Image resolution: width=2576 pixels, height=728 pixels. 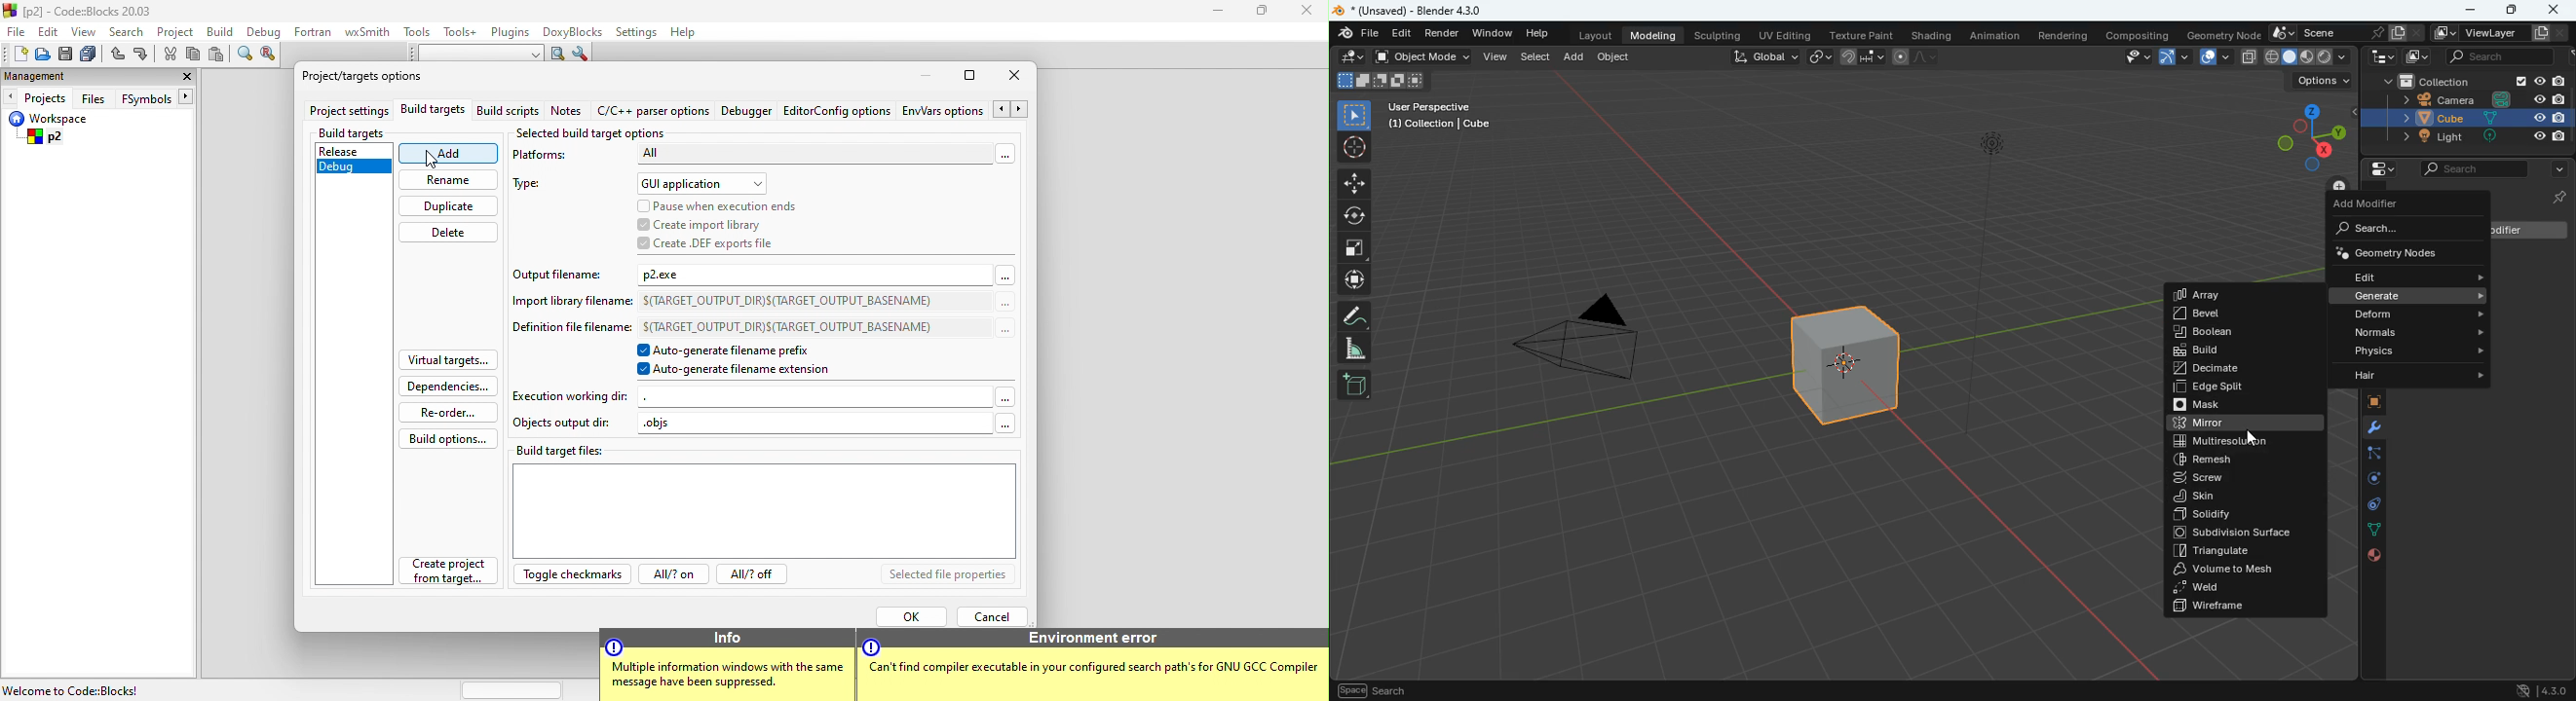 What do you see at coordinates (1862, 56) in the screenshot?
I see `join` at bounding box center [1862, 56].